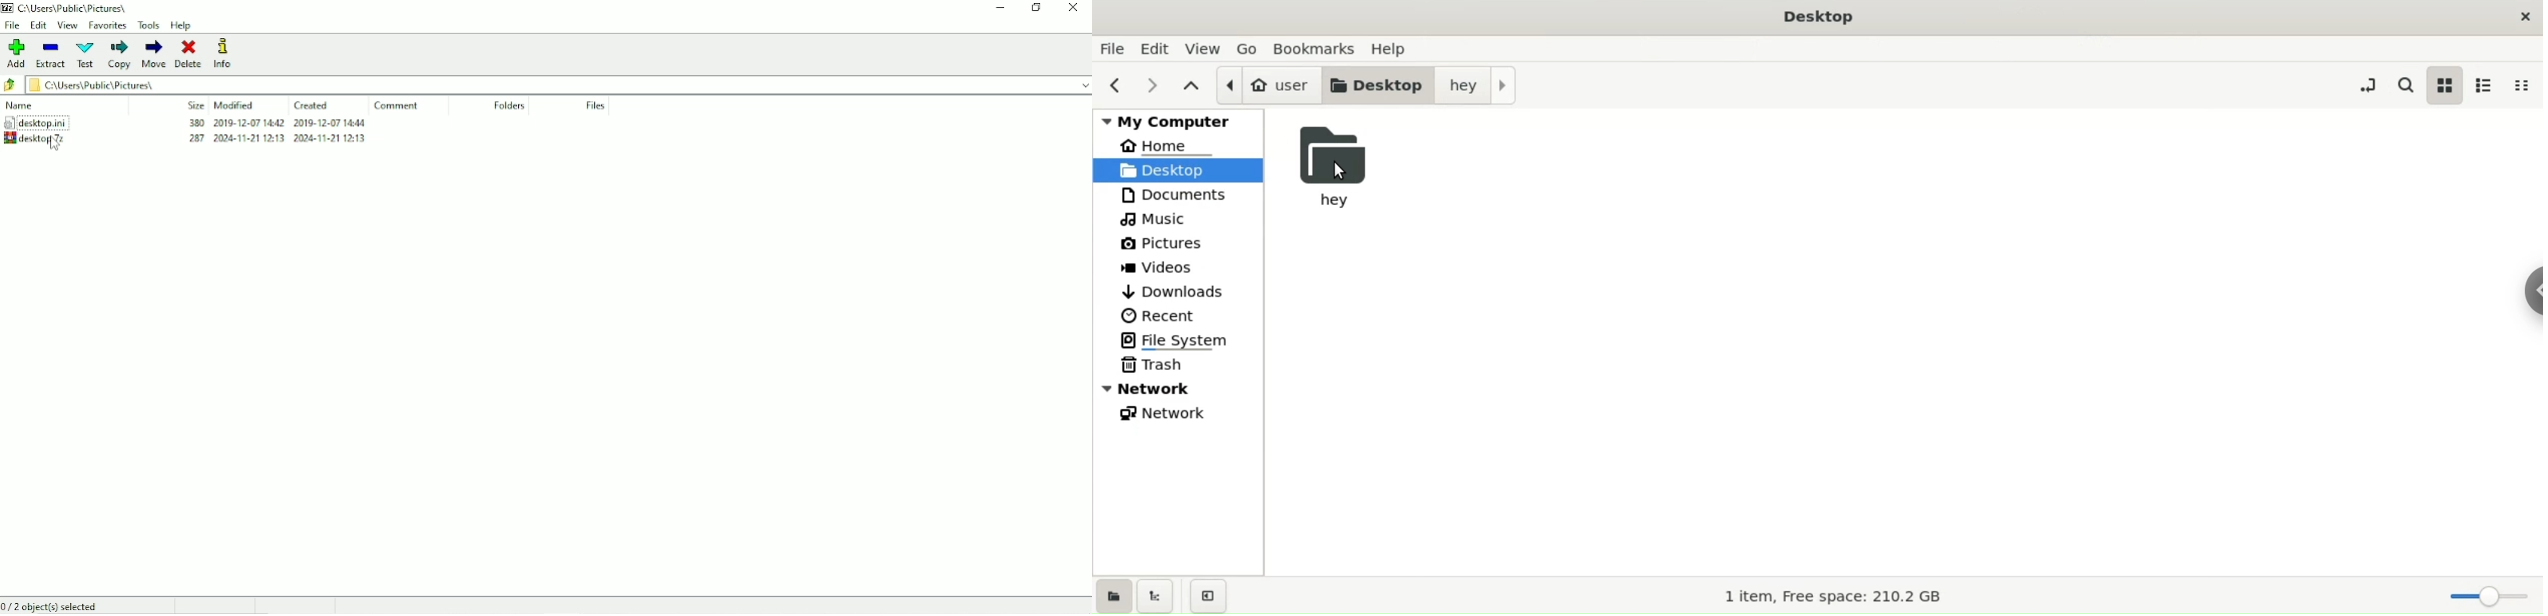 This screenshot has width=2548, height=616. I want to click on Test, so click(86, 55).